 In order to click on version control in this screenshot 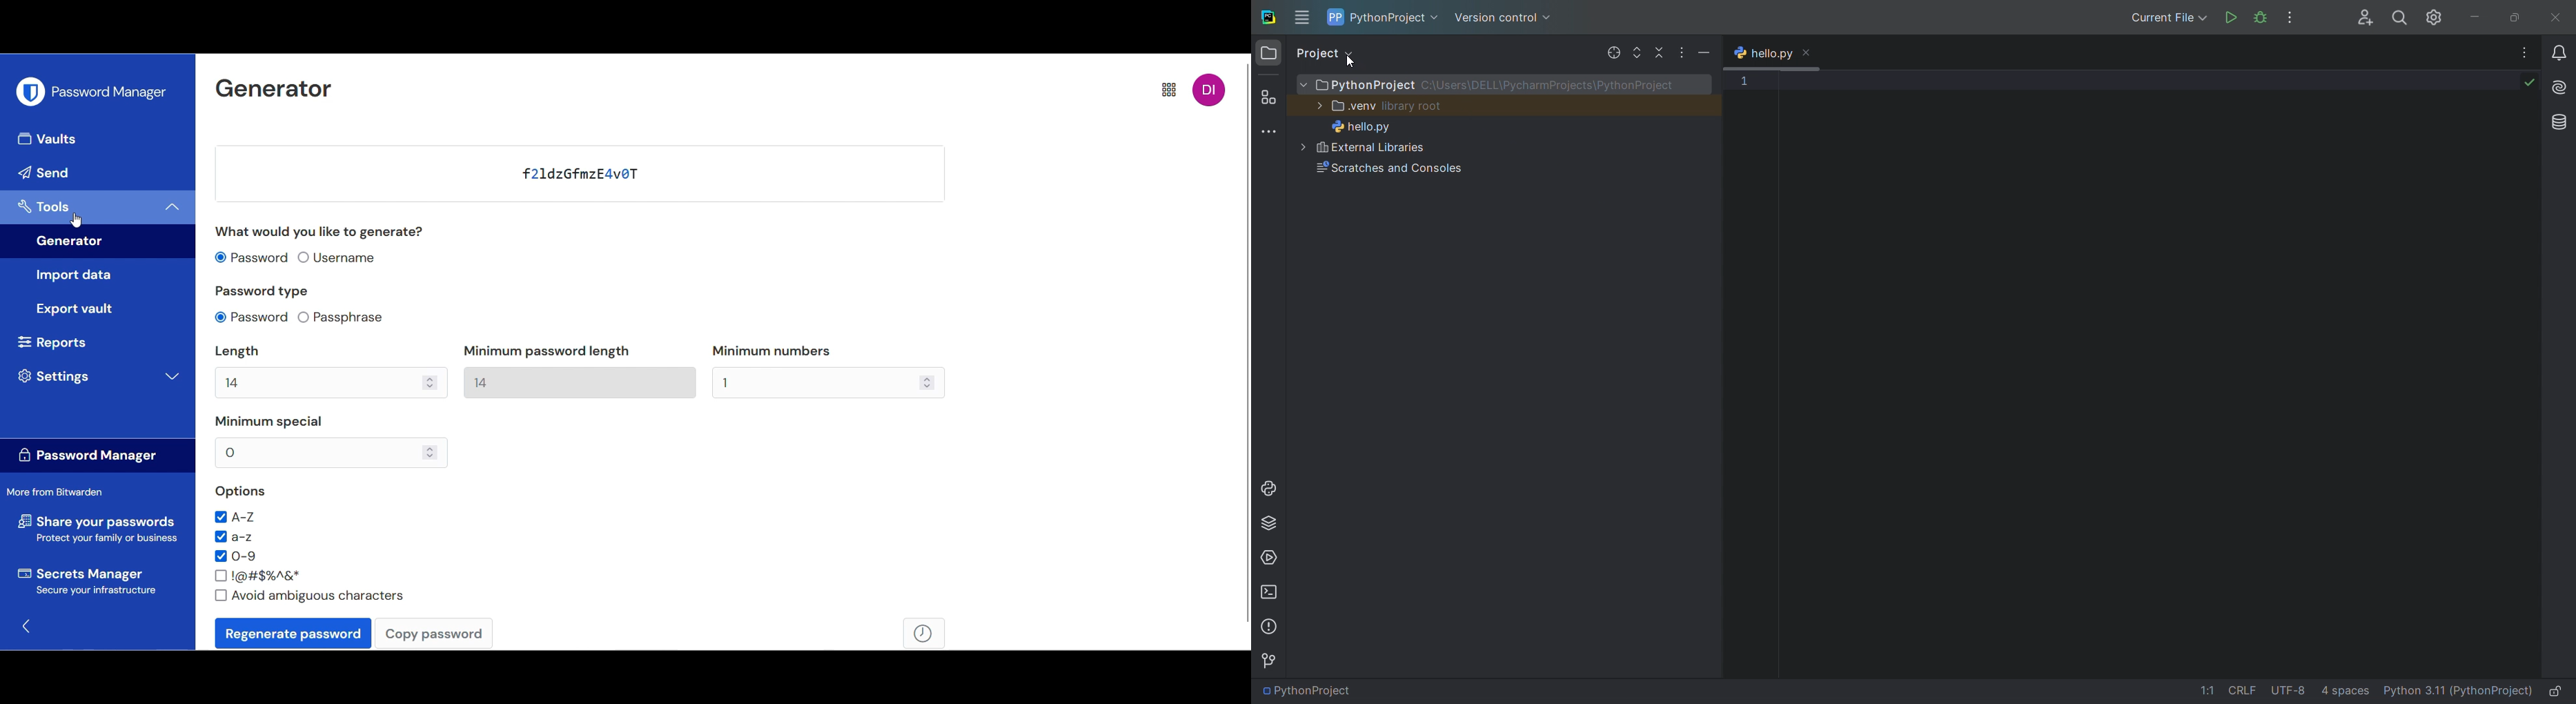, I will do `click(1270, 661)`.